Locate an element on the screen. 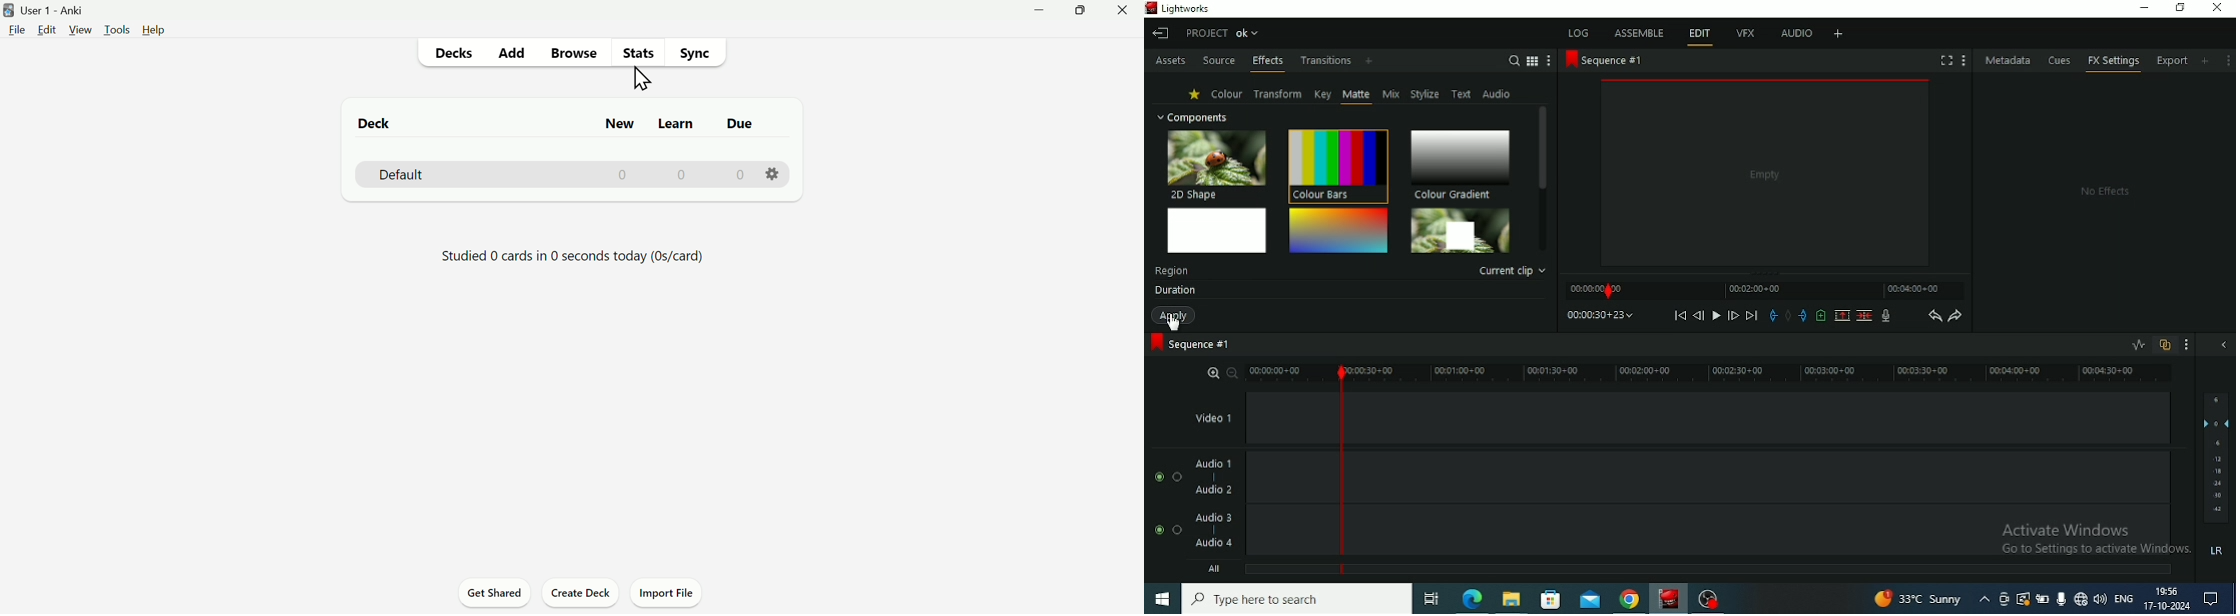  microphone is located at coordinates (2062, 597).